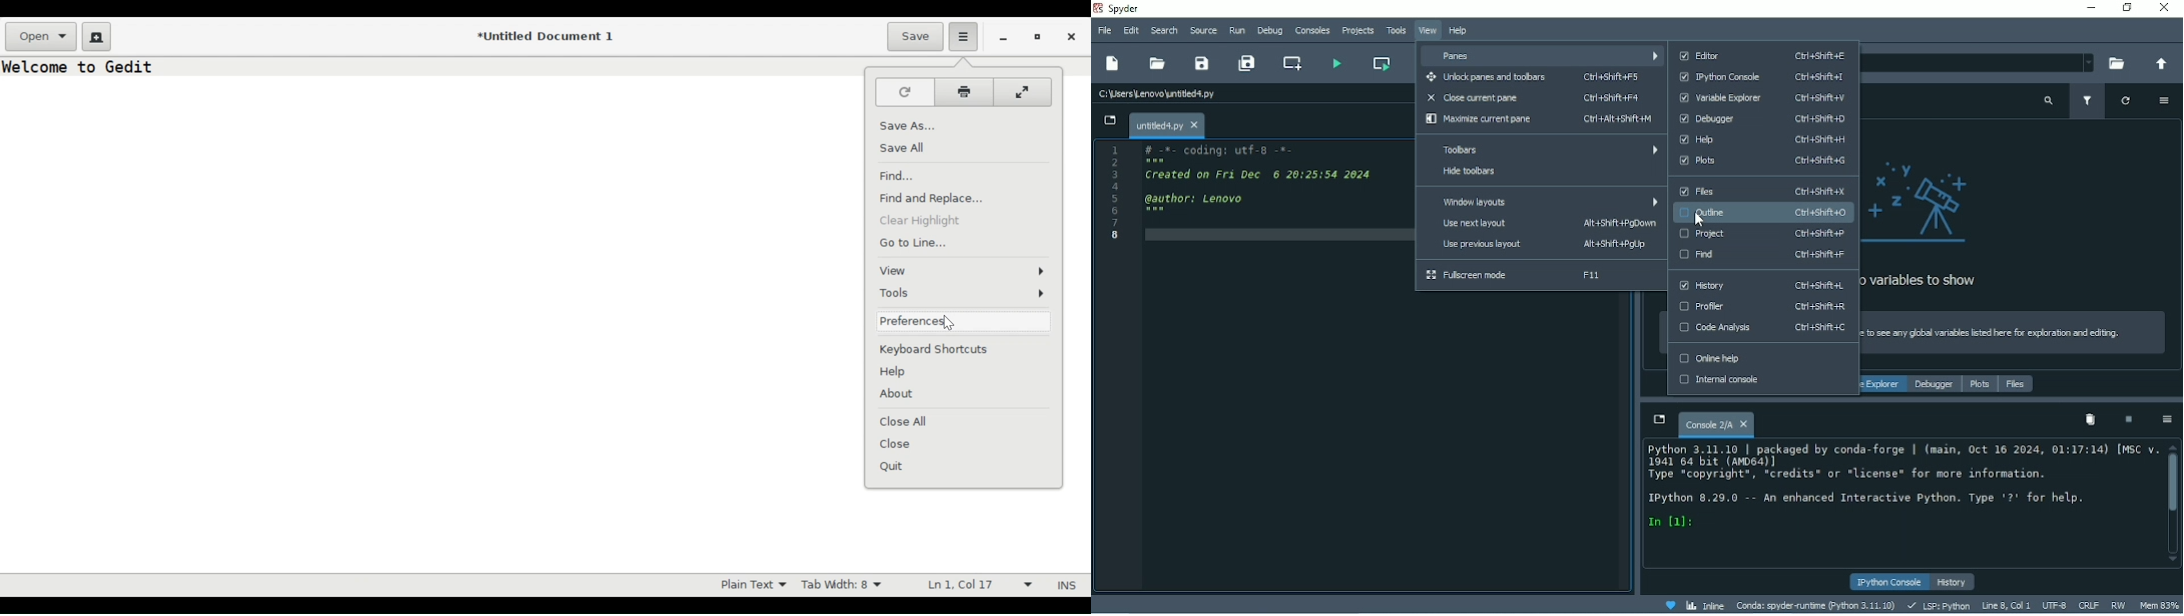 Image resolution: width=2184 pixels, height=616 pixels. What do you see at coordinates (1381, 64) in the screenshot?
I see `Run current cell` at bounding box center [1381, 64].